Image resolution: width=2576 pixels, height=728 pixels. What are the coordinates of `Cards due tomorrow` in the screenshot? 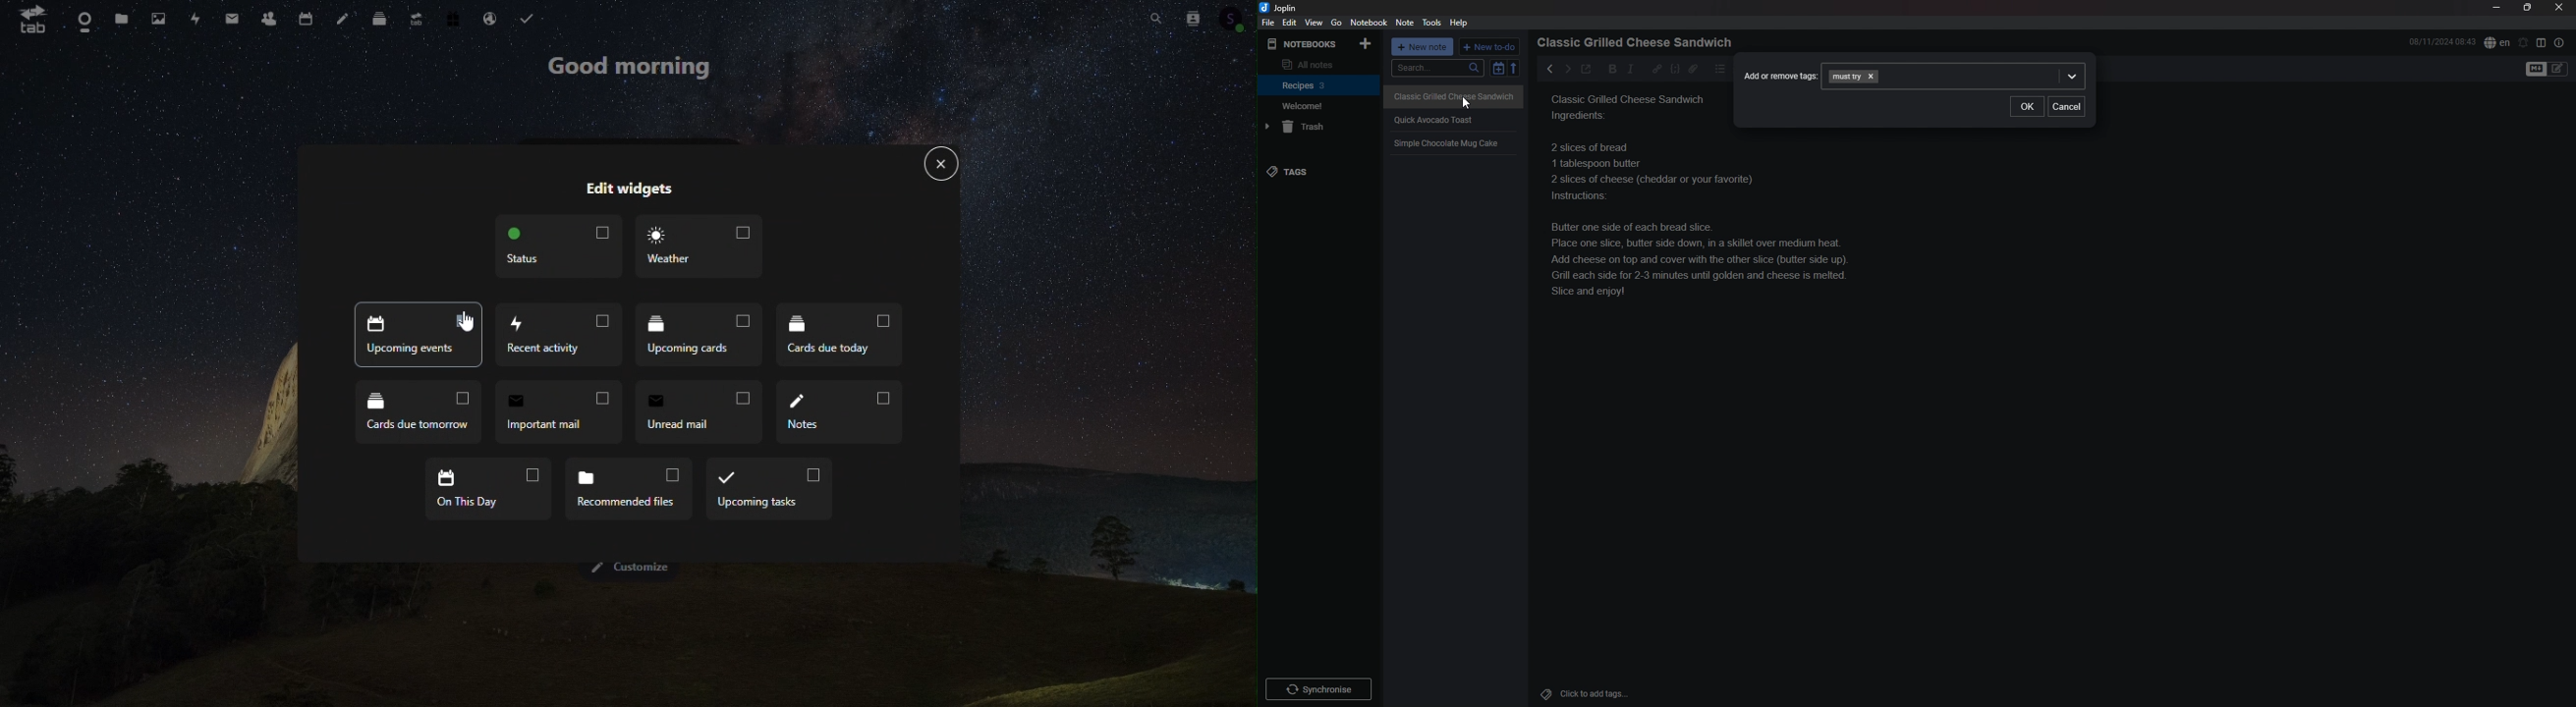 It's located at (419, 414).